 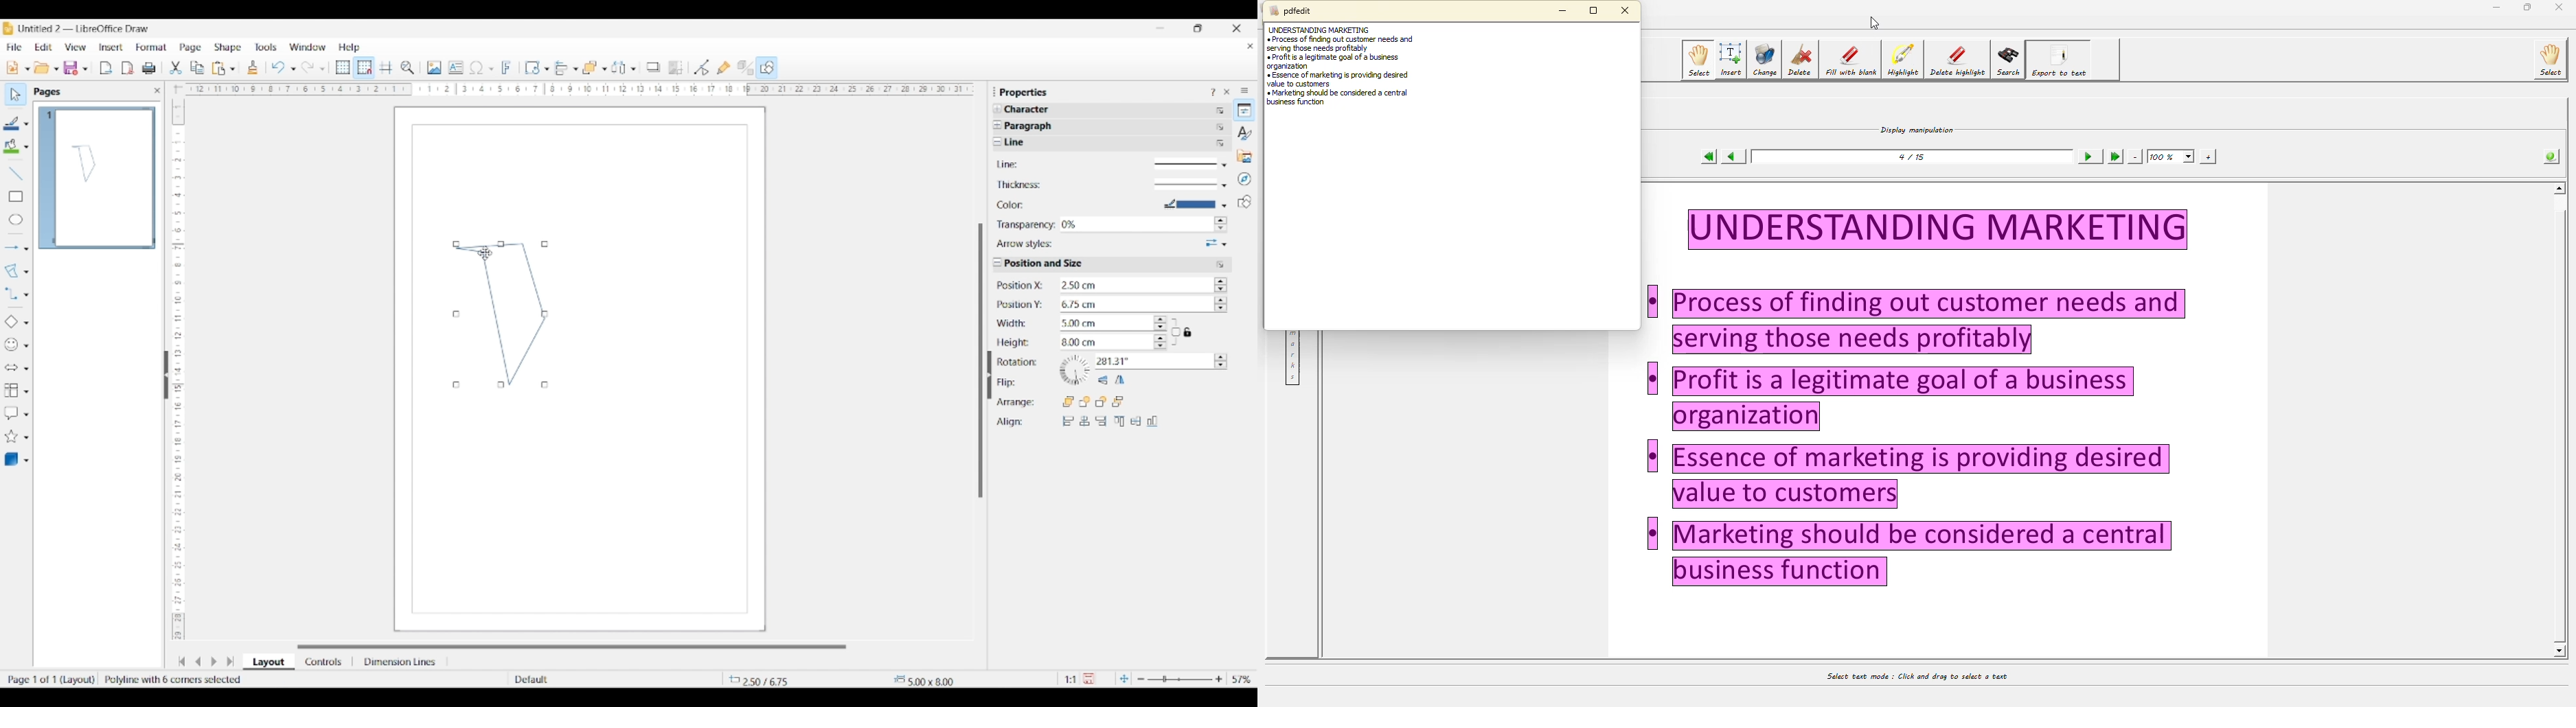 What do you see at coordinates (1220, 225) in the screenshot?
I see `Increase/Decrease transparency` at bounding box center [1220, 225].